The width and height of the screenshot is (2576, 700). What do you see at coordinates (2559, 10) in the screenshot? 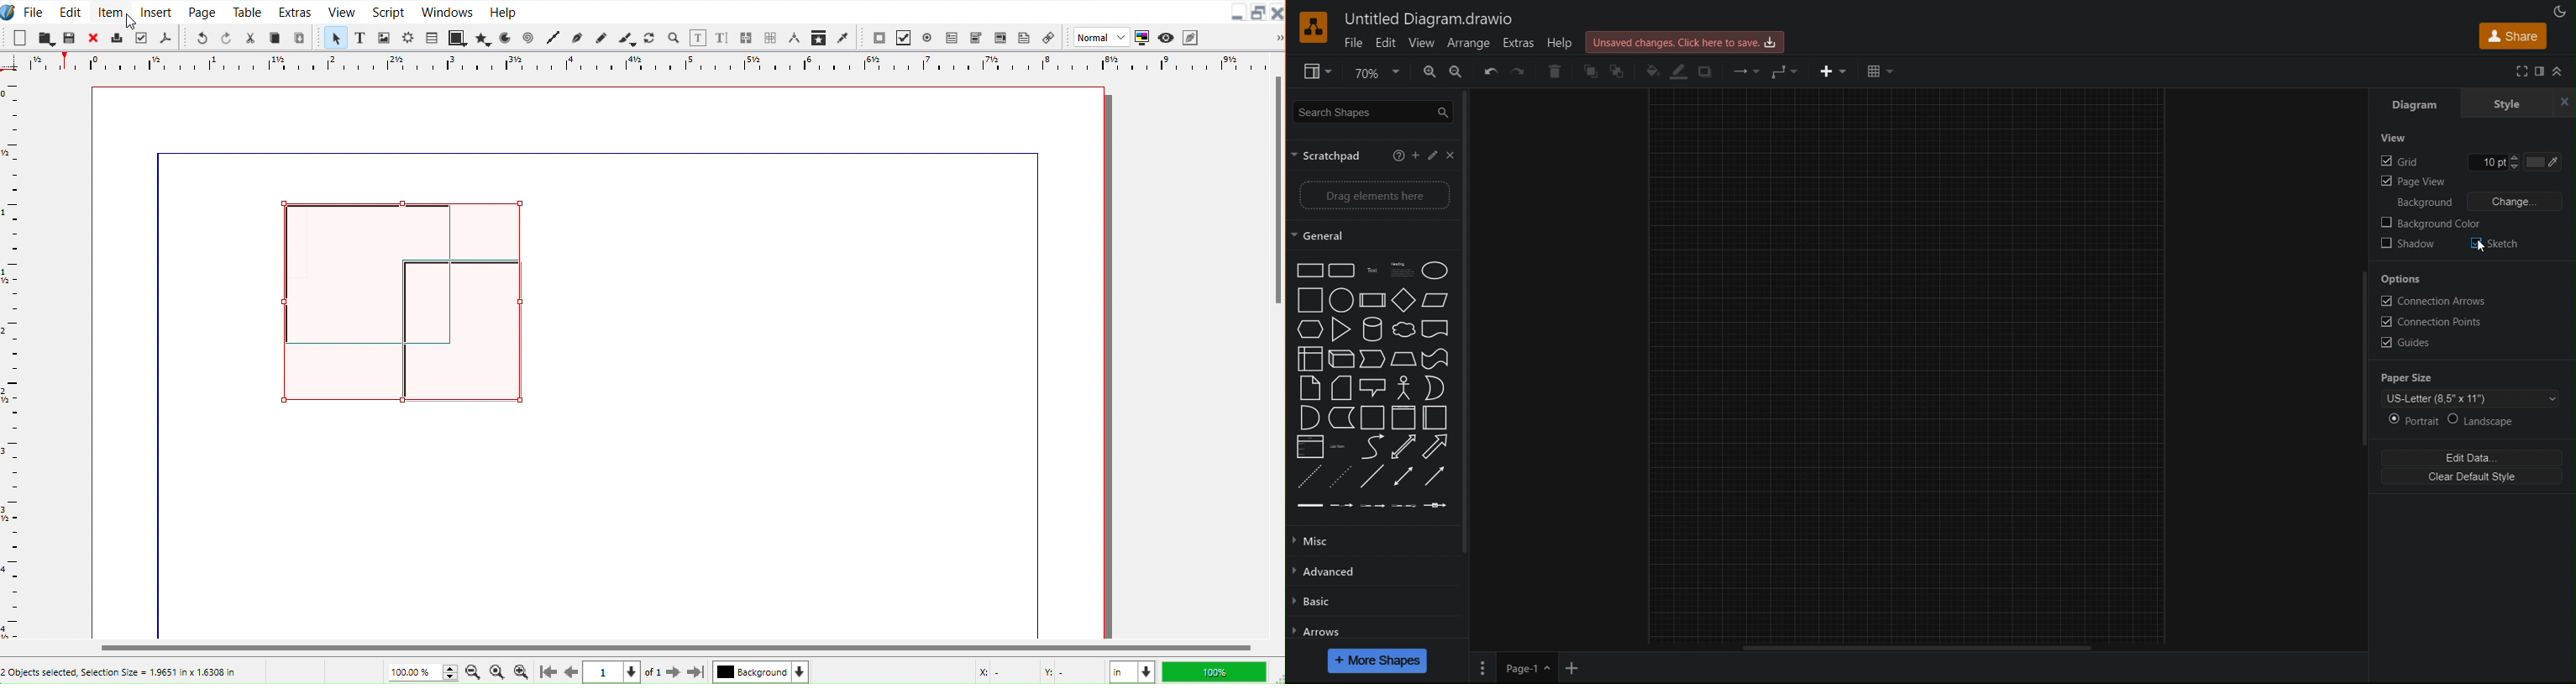
I see `Appearance` at bounding box center [2559, 10].